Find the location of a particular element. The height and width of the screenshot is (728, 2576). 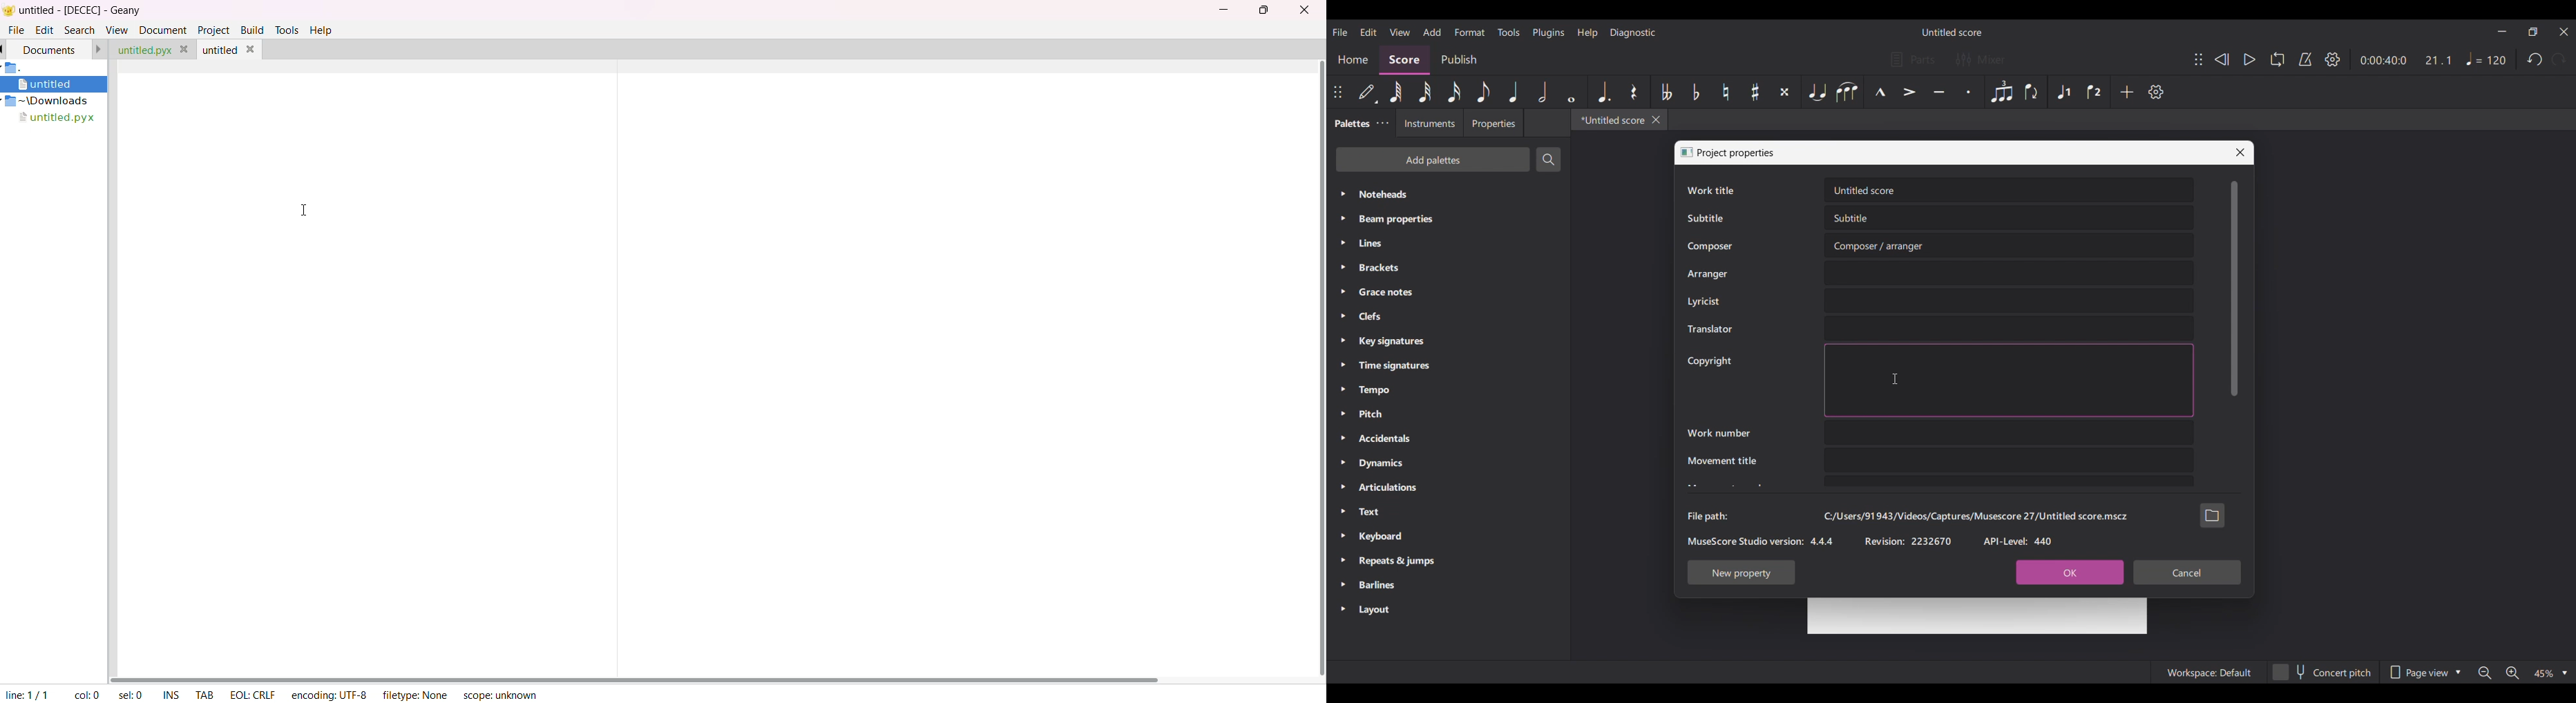

Add is located at coordinates (2127, 92).